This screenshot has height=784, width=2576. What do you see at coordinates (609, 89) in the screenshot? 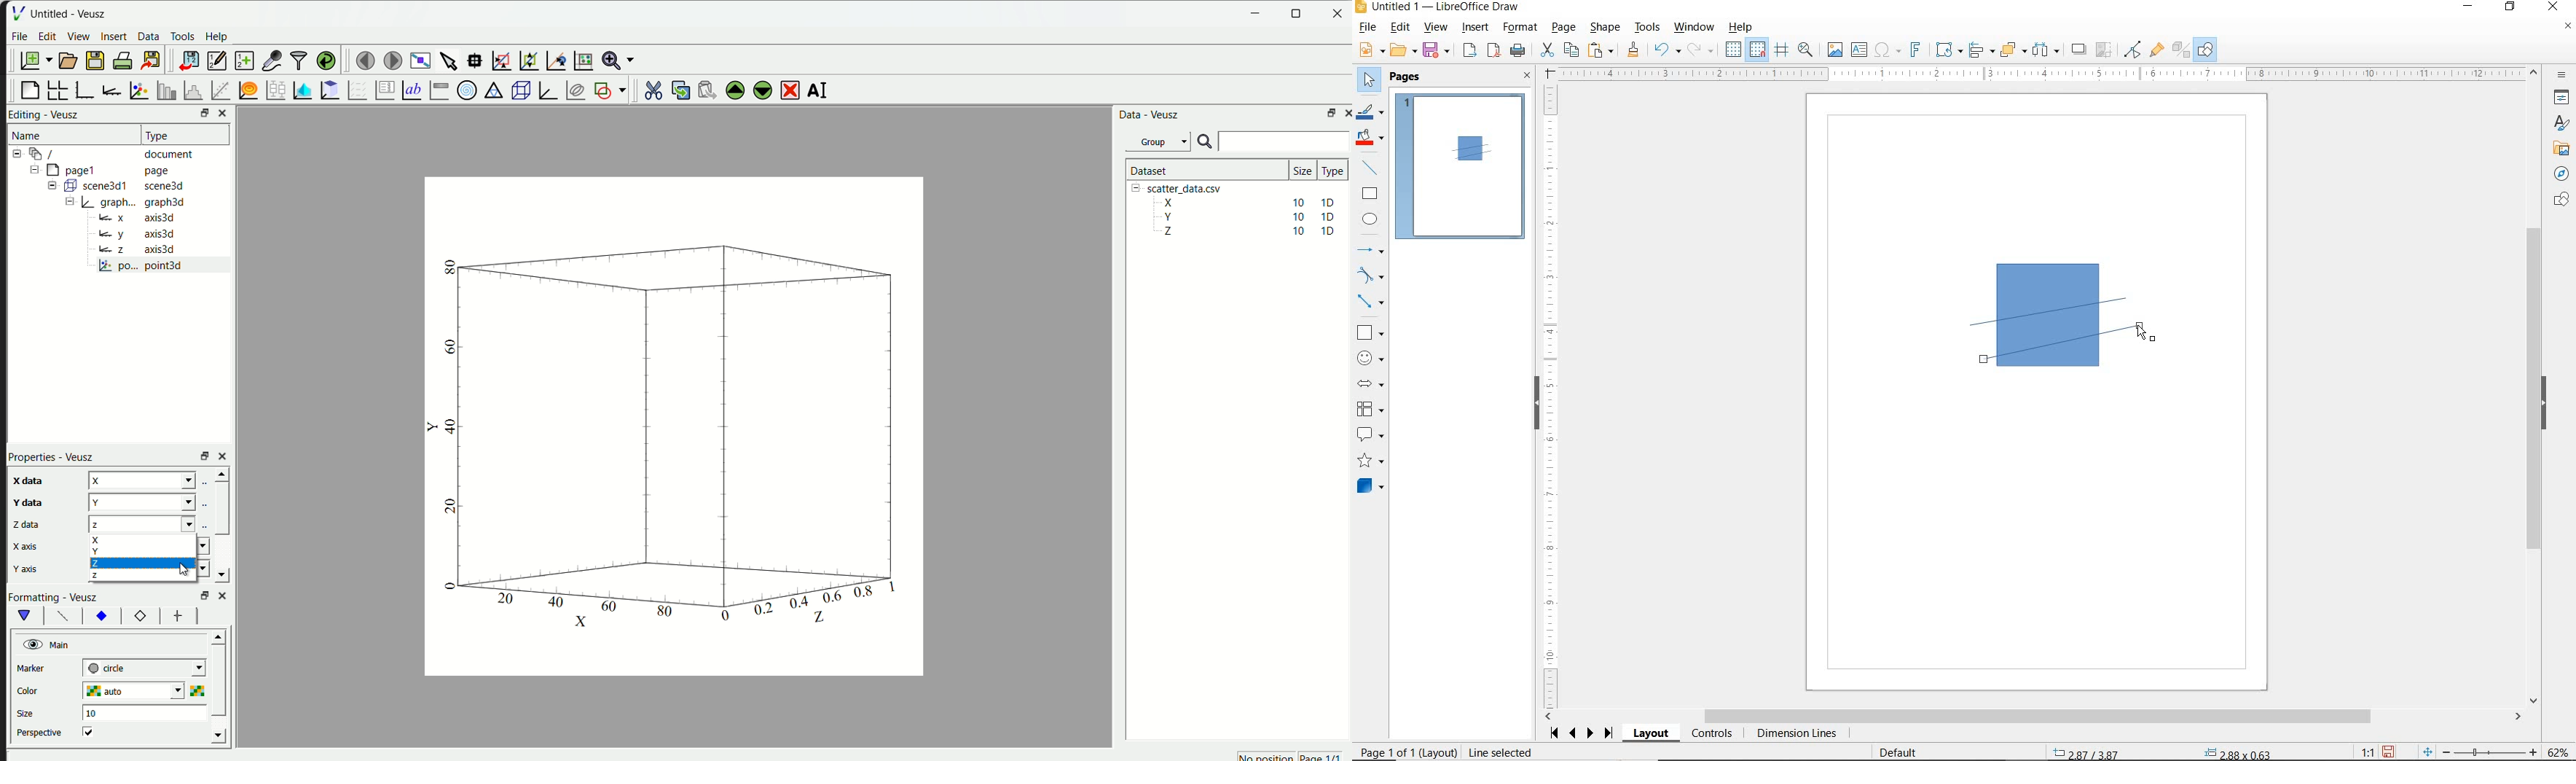
I see `add the shap to the plot` at bounding box center [609, 89].